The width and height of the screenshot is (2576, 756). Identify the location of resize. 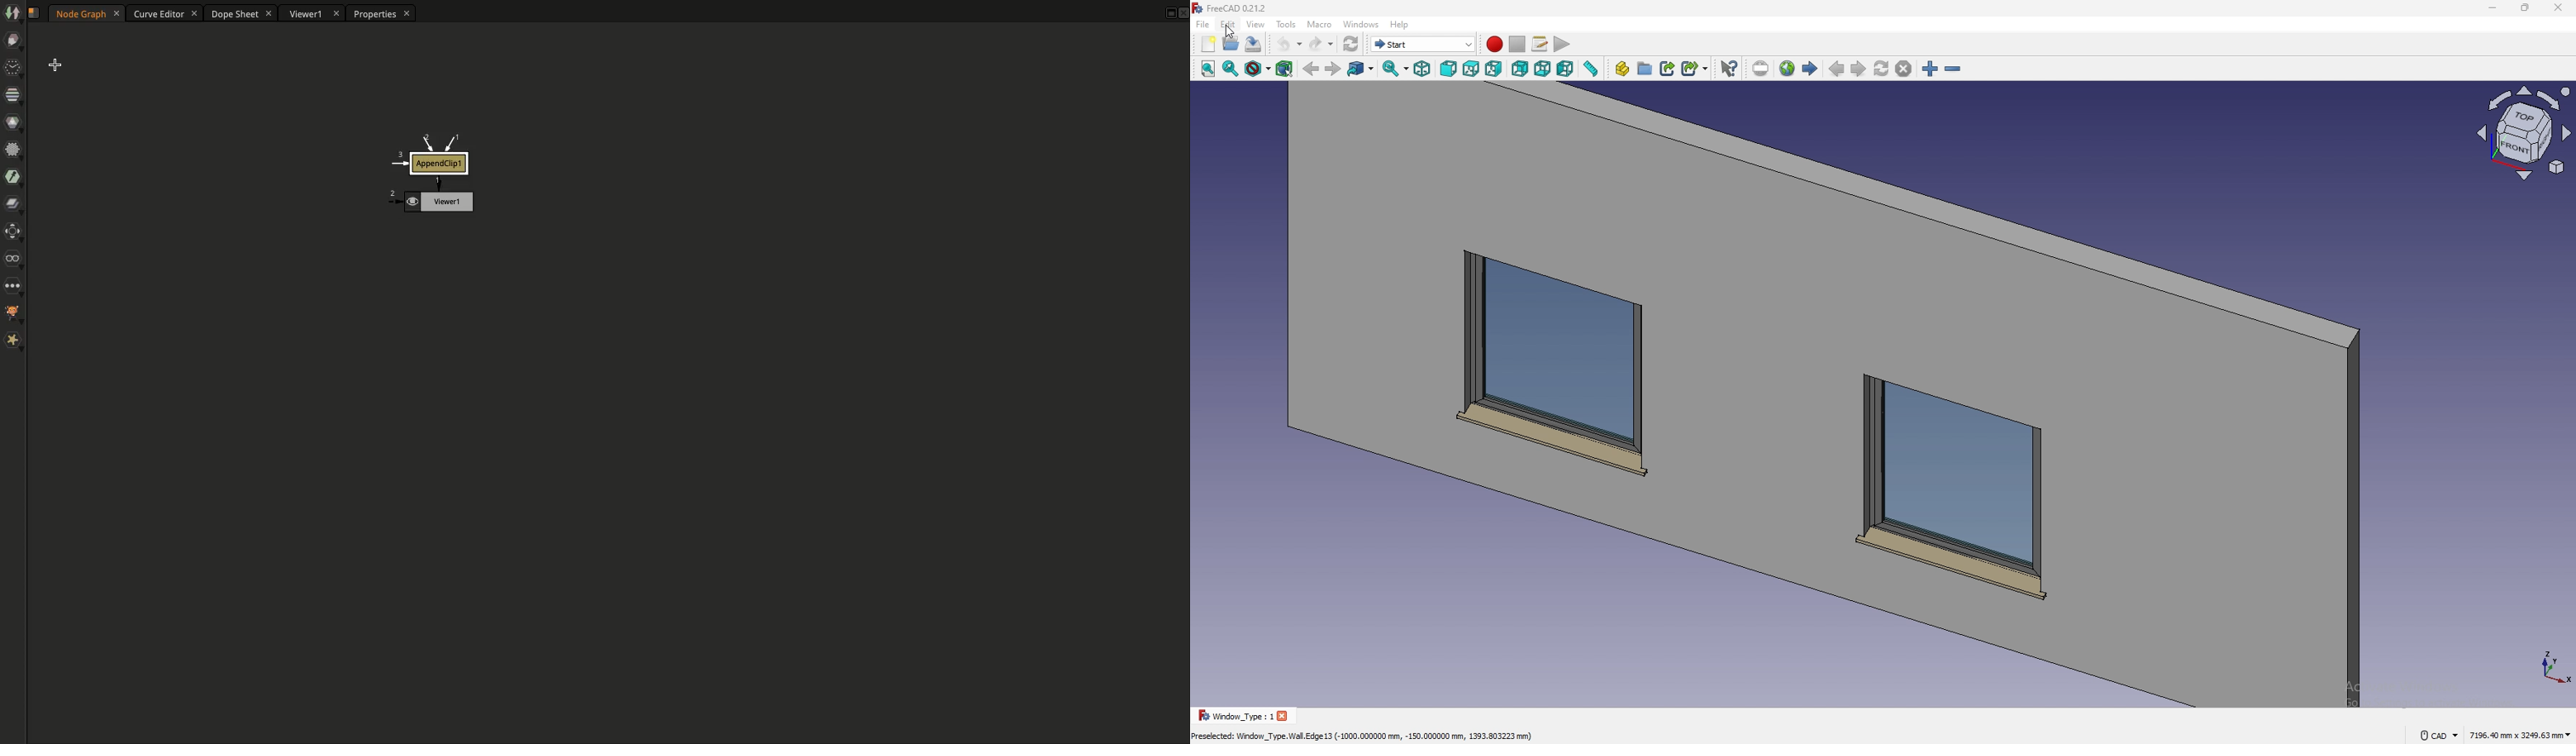
(2526, 8).